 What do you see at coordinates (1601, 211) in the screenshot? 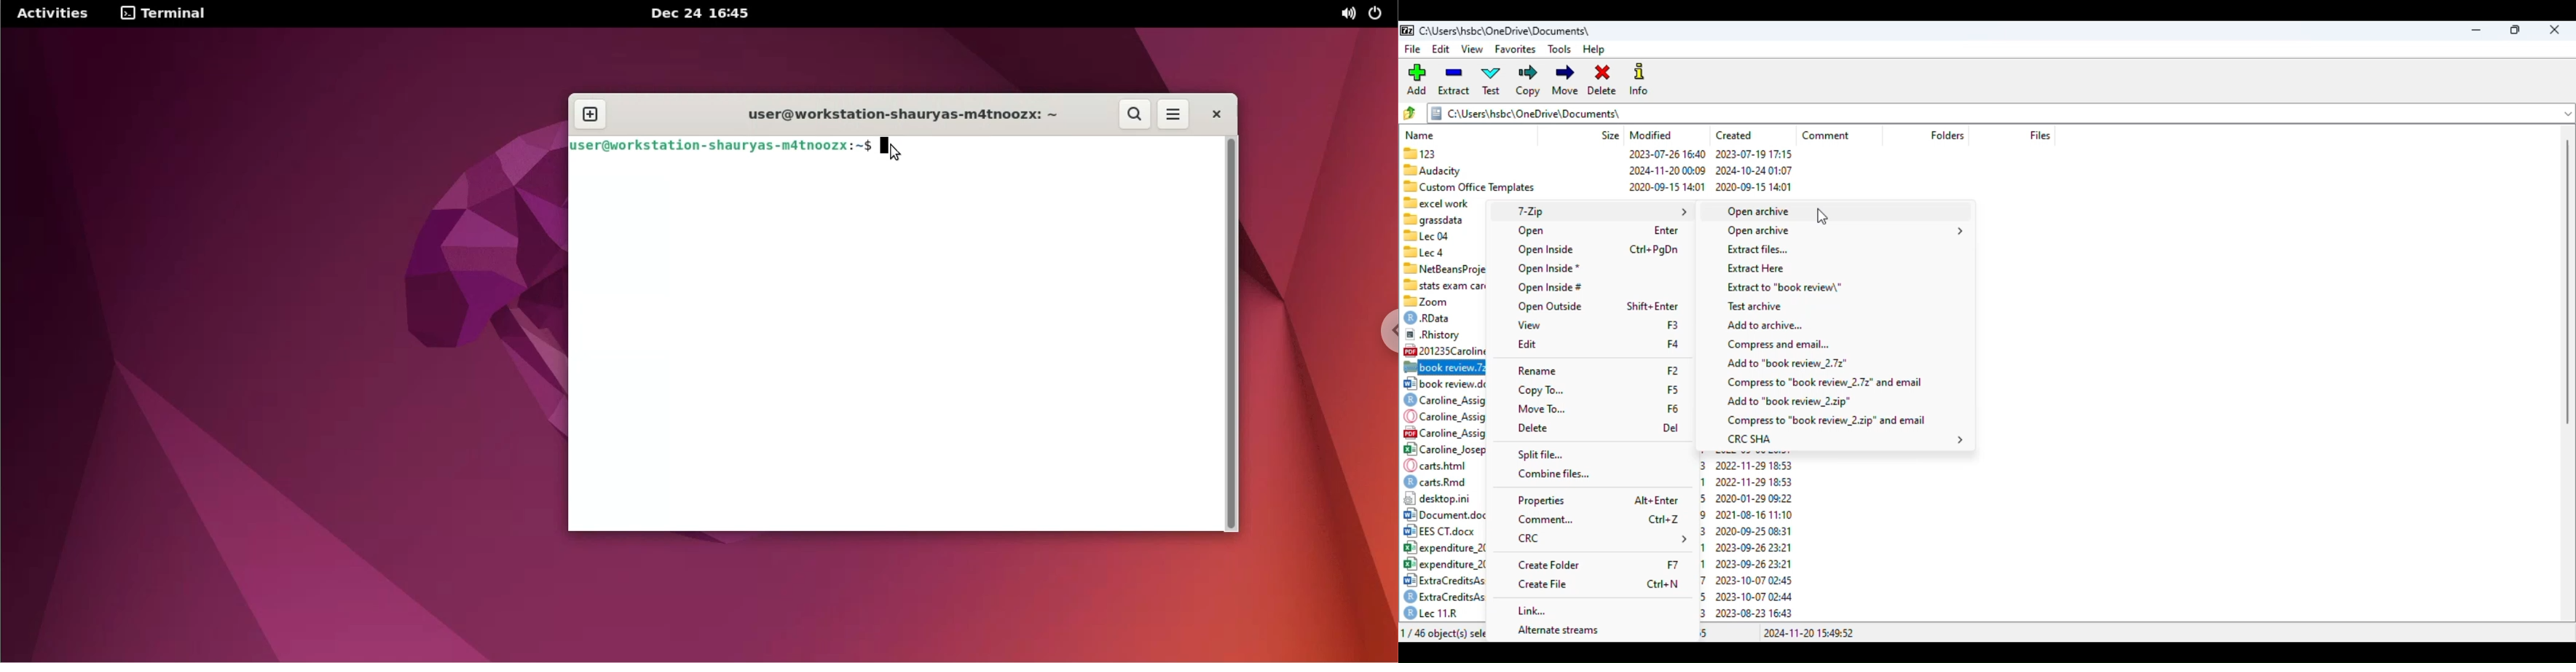
I see `7-Zip` at bounding box center [1601, 211].